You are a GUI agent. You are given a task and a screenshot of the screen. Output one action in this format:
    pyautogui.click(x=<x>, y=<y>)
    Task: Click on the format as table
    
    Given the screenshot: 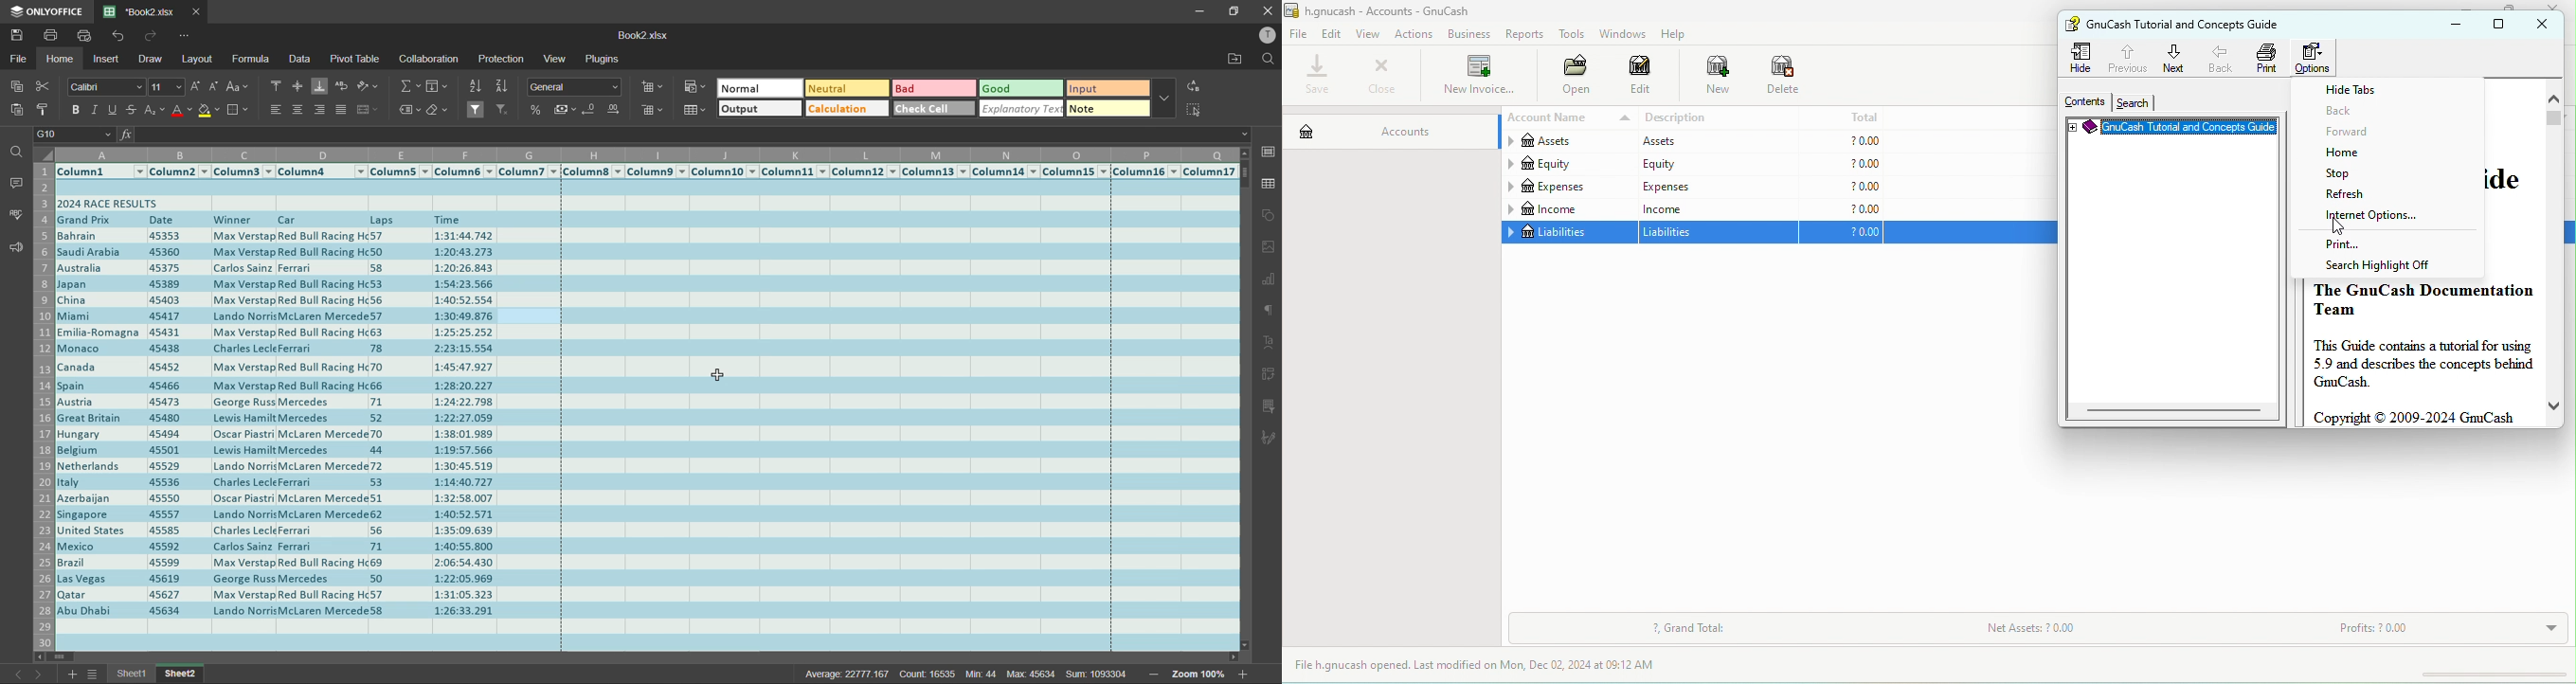 What is the action you would take?
    pyautogui.click(x=698, y=111)
    